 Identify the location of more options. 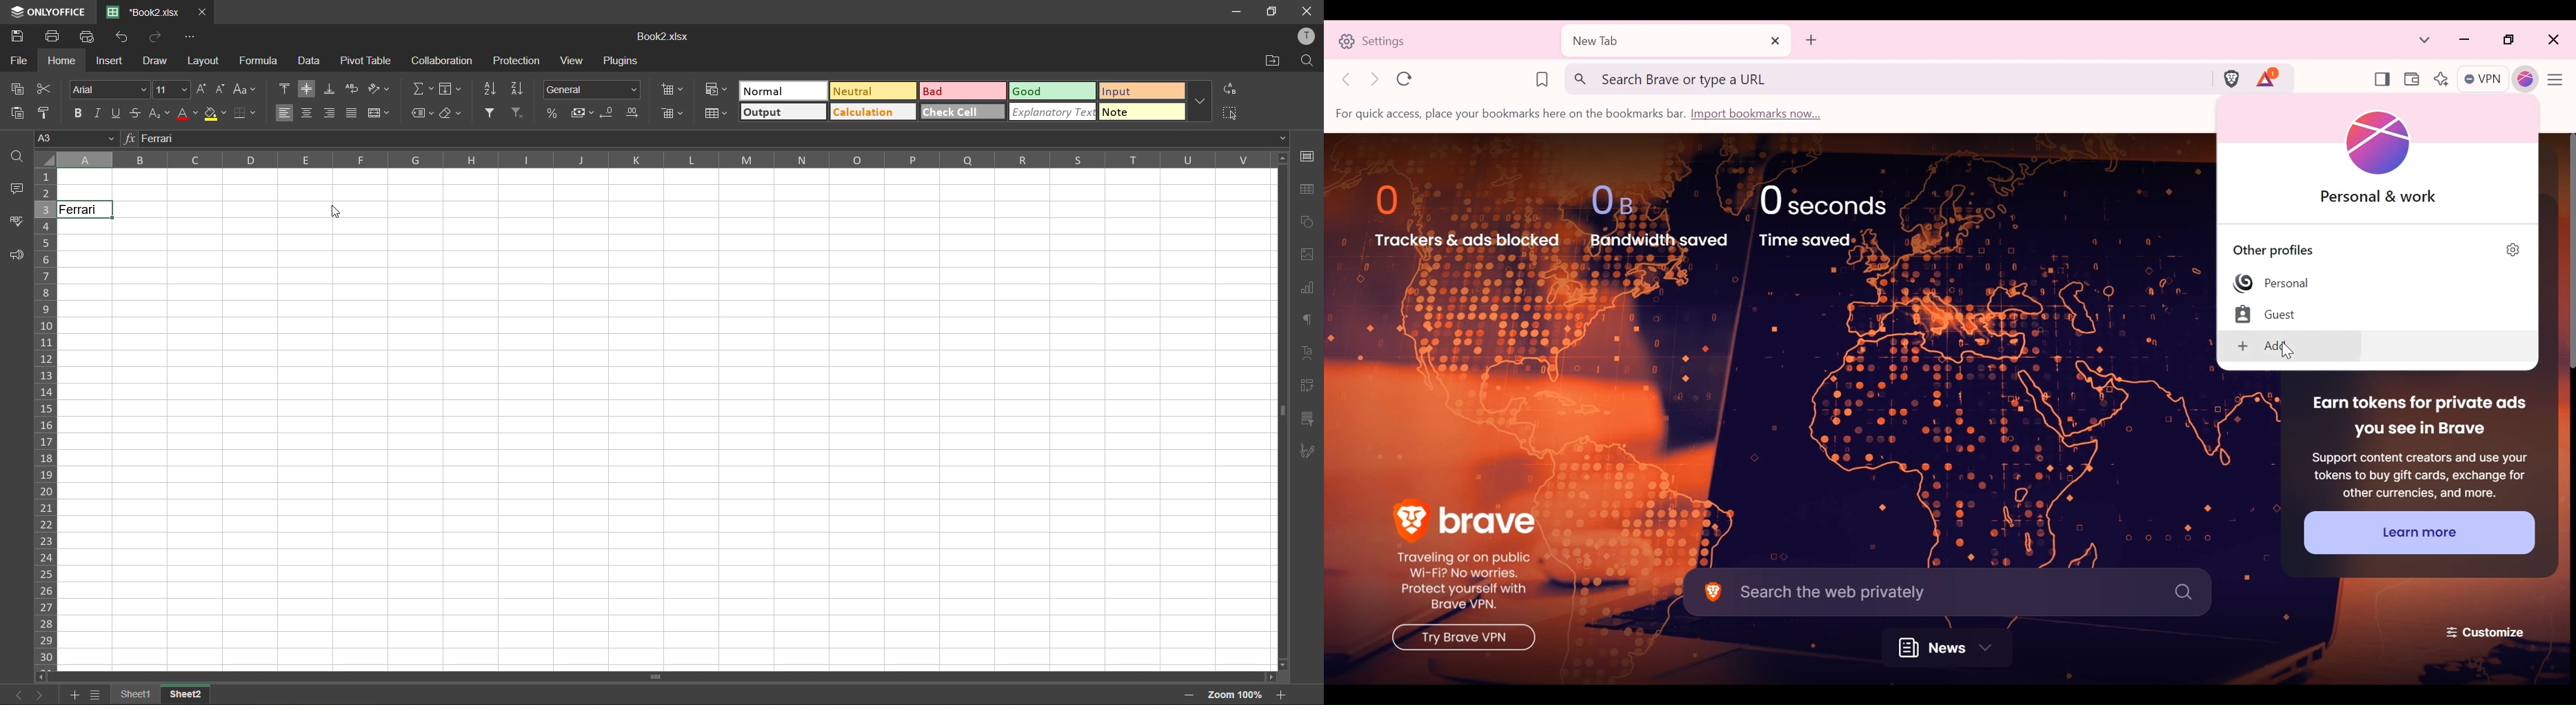
(1200, 103).